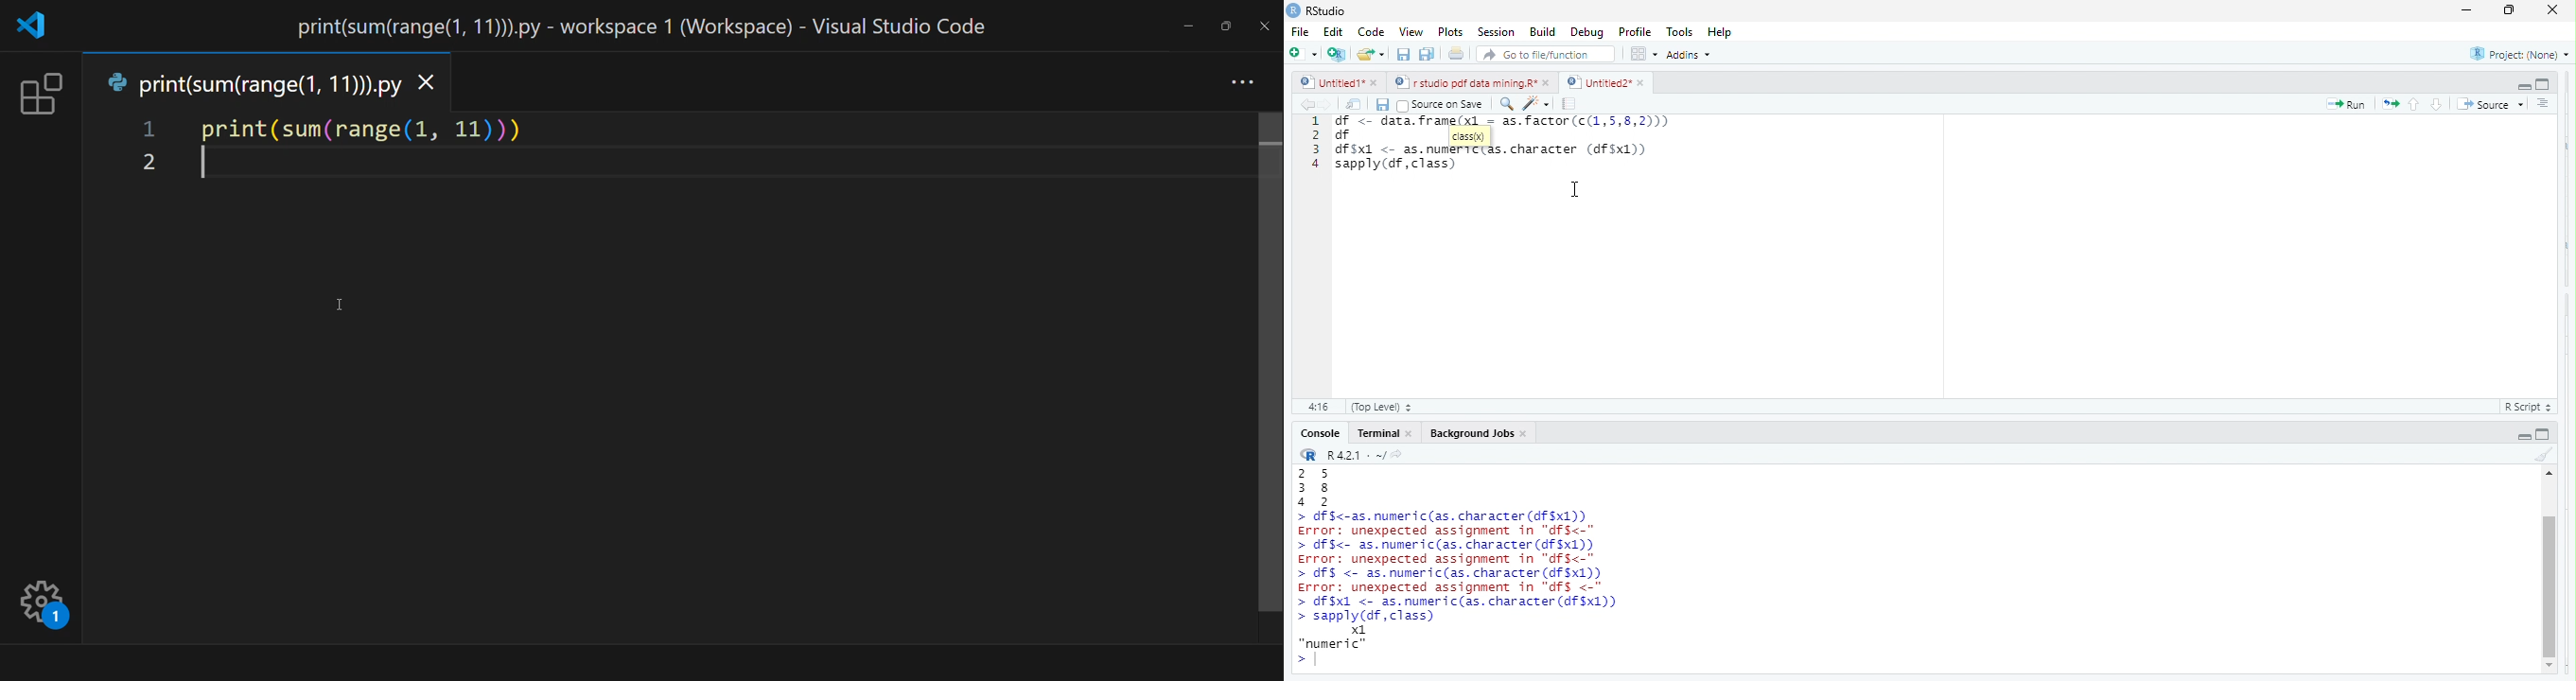  What do you see at coordinates (2415, 103) in the screenshot?
I see `go to previous section/chunk` at bounding box center [2415, 103].